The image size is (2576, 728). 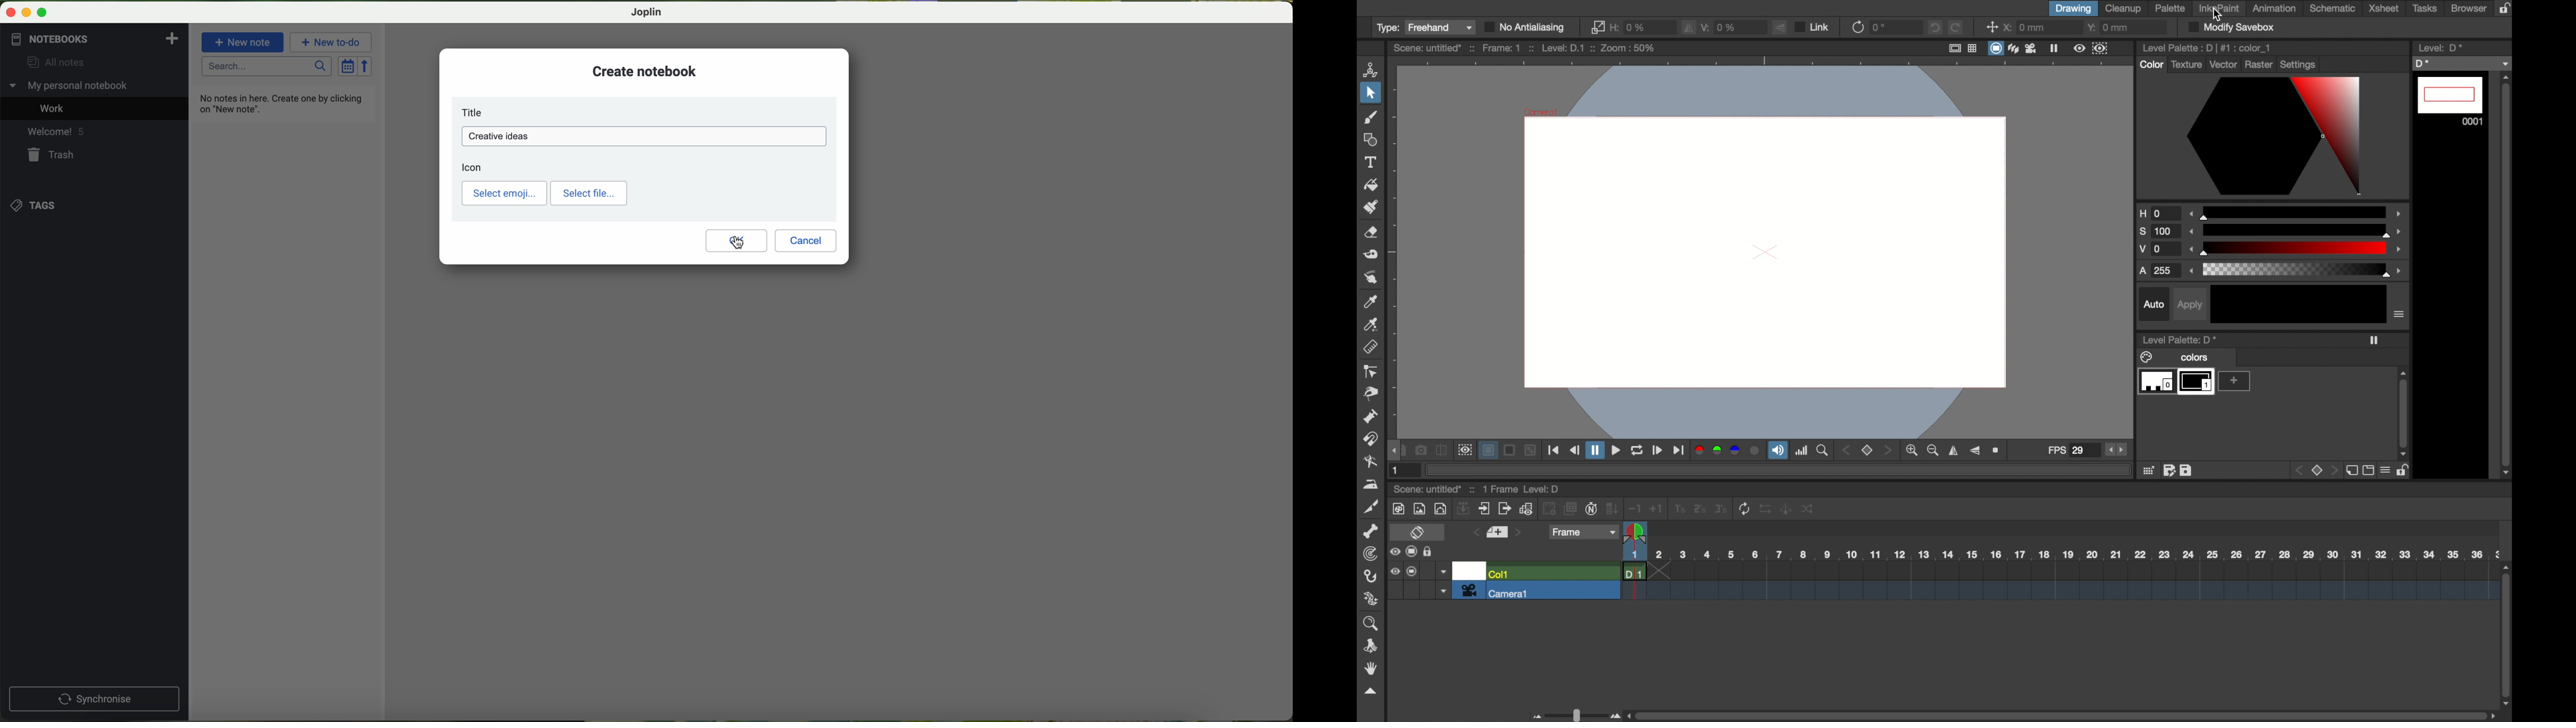 What do you see at coordinates (474, 112) in the screenshot?
I see `title` at bounding box center [474, 112].